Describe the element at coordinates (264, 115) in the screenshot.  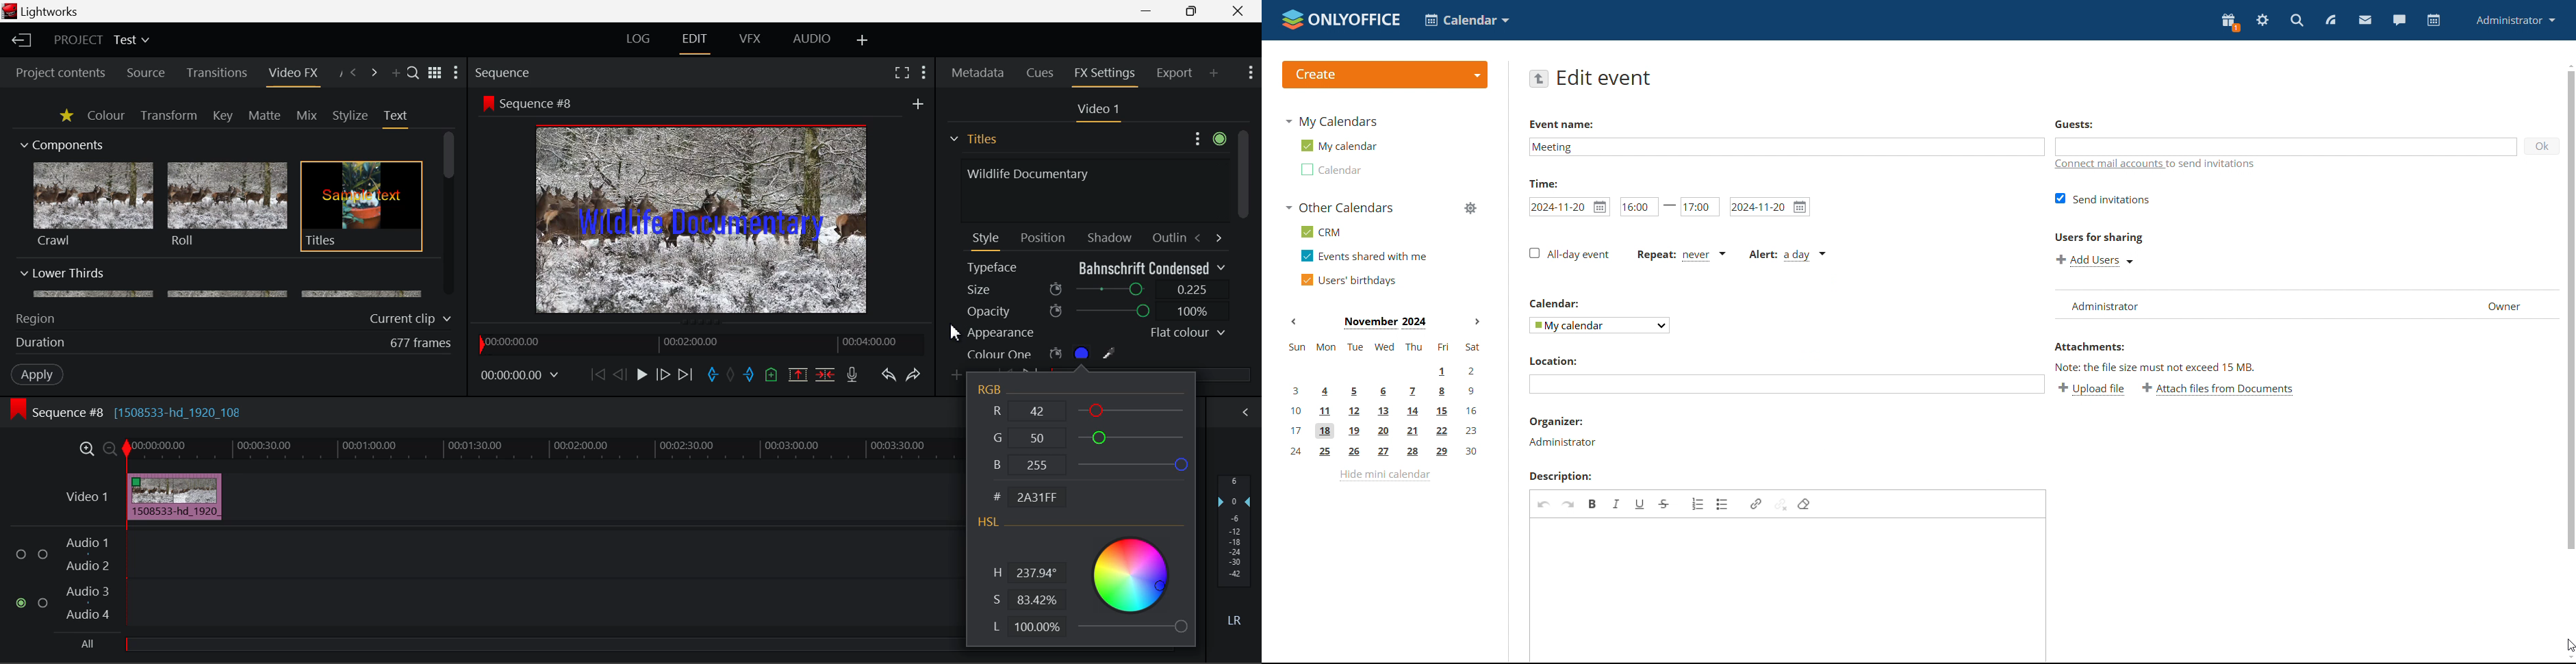
I see `Matte` at that location.